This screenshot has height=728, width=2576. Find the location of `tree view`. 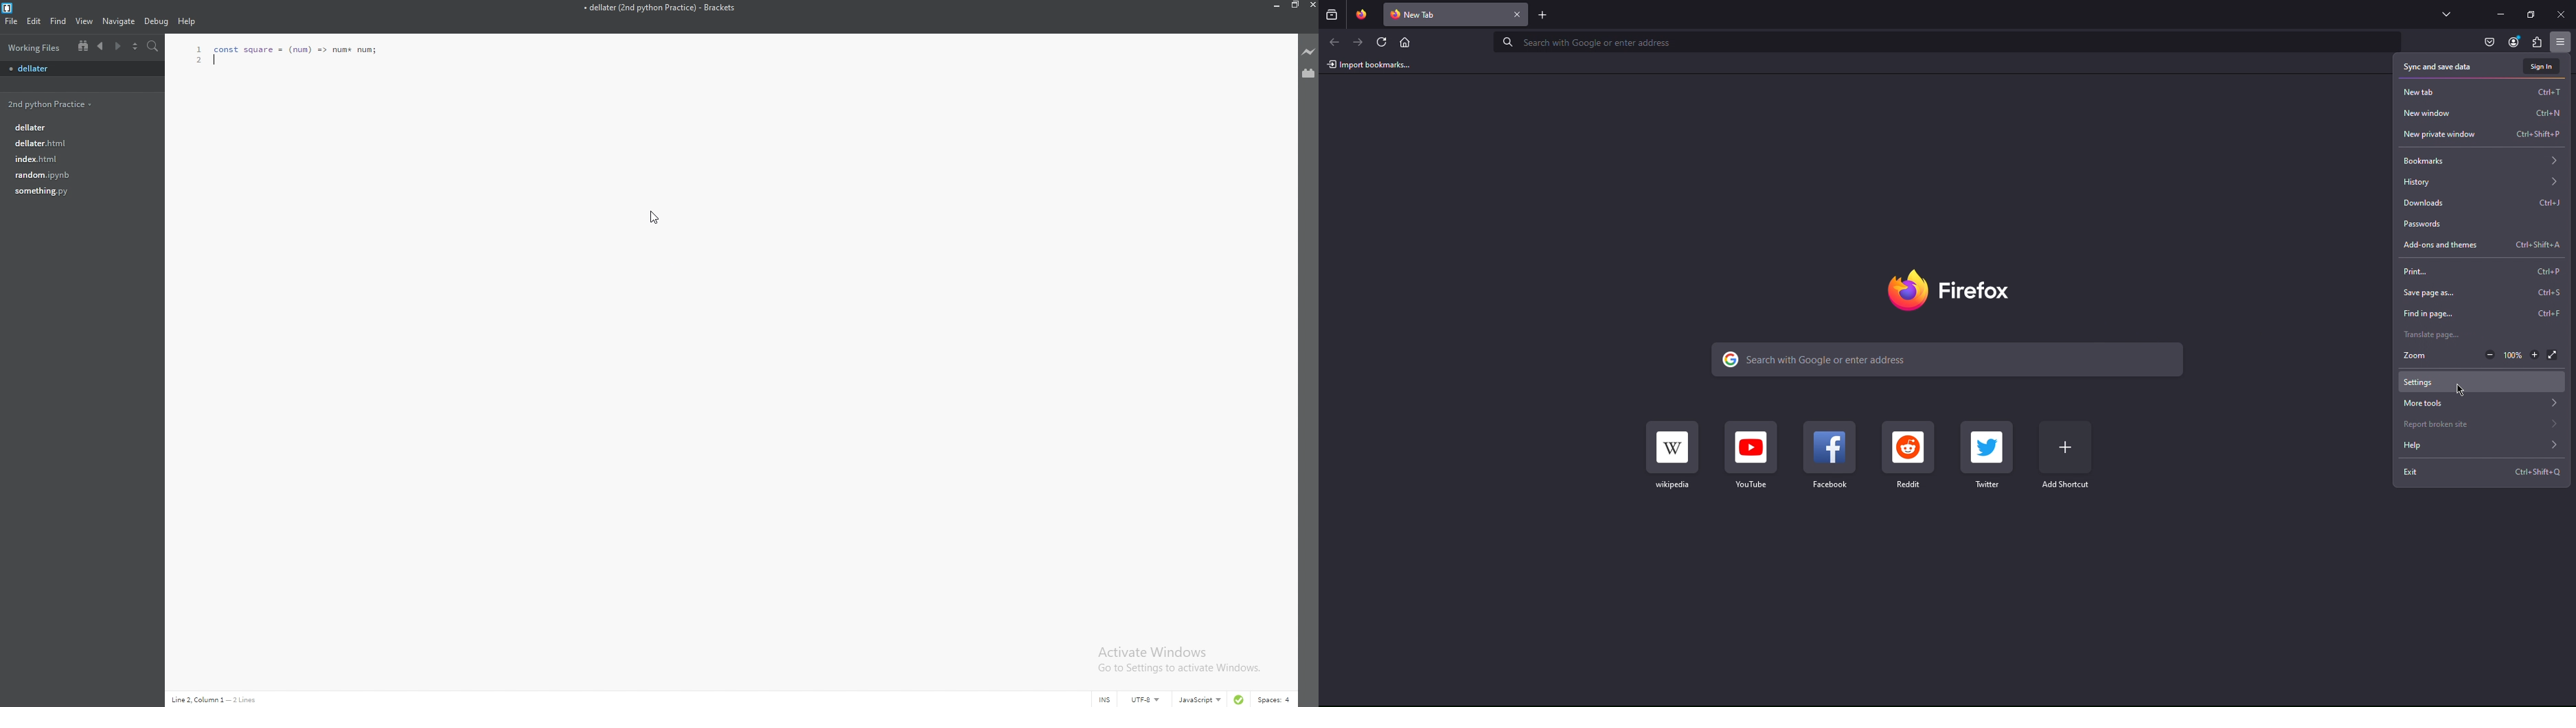

tree view is located at coordinates (83, 47).